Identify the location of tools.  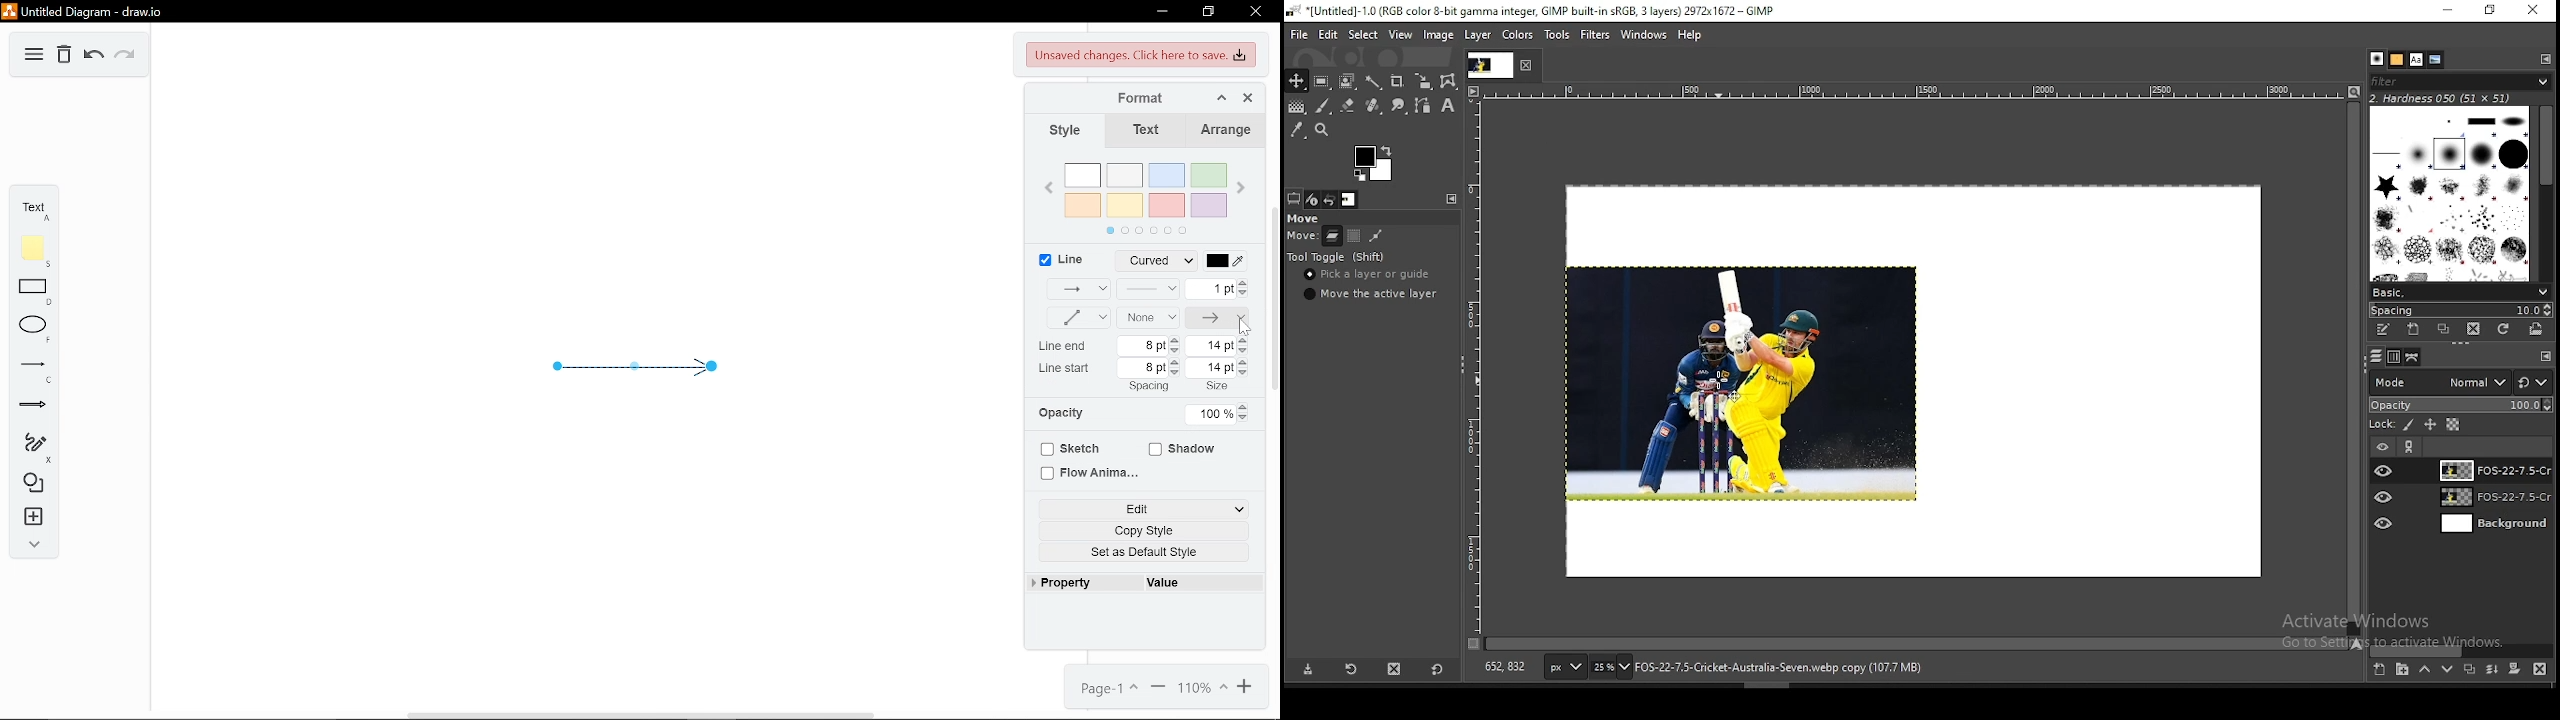
(1560, 35).